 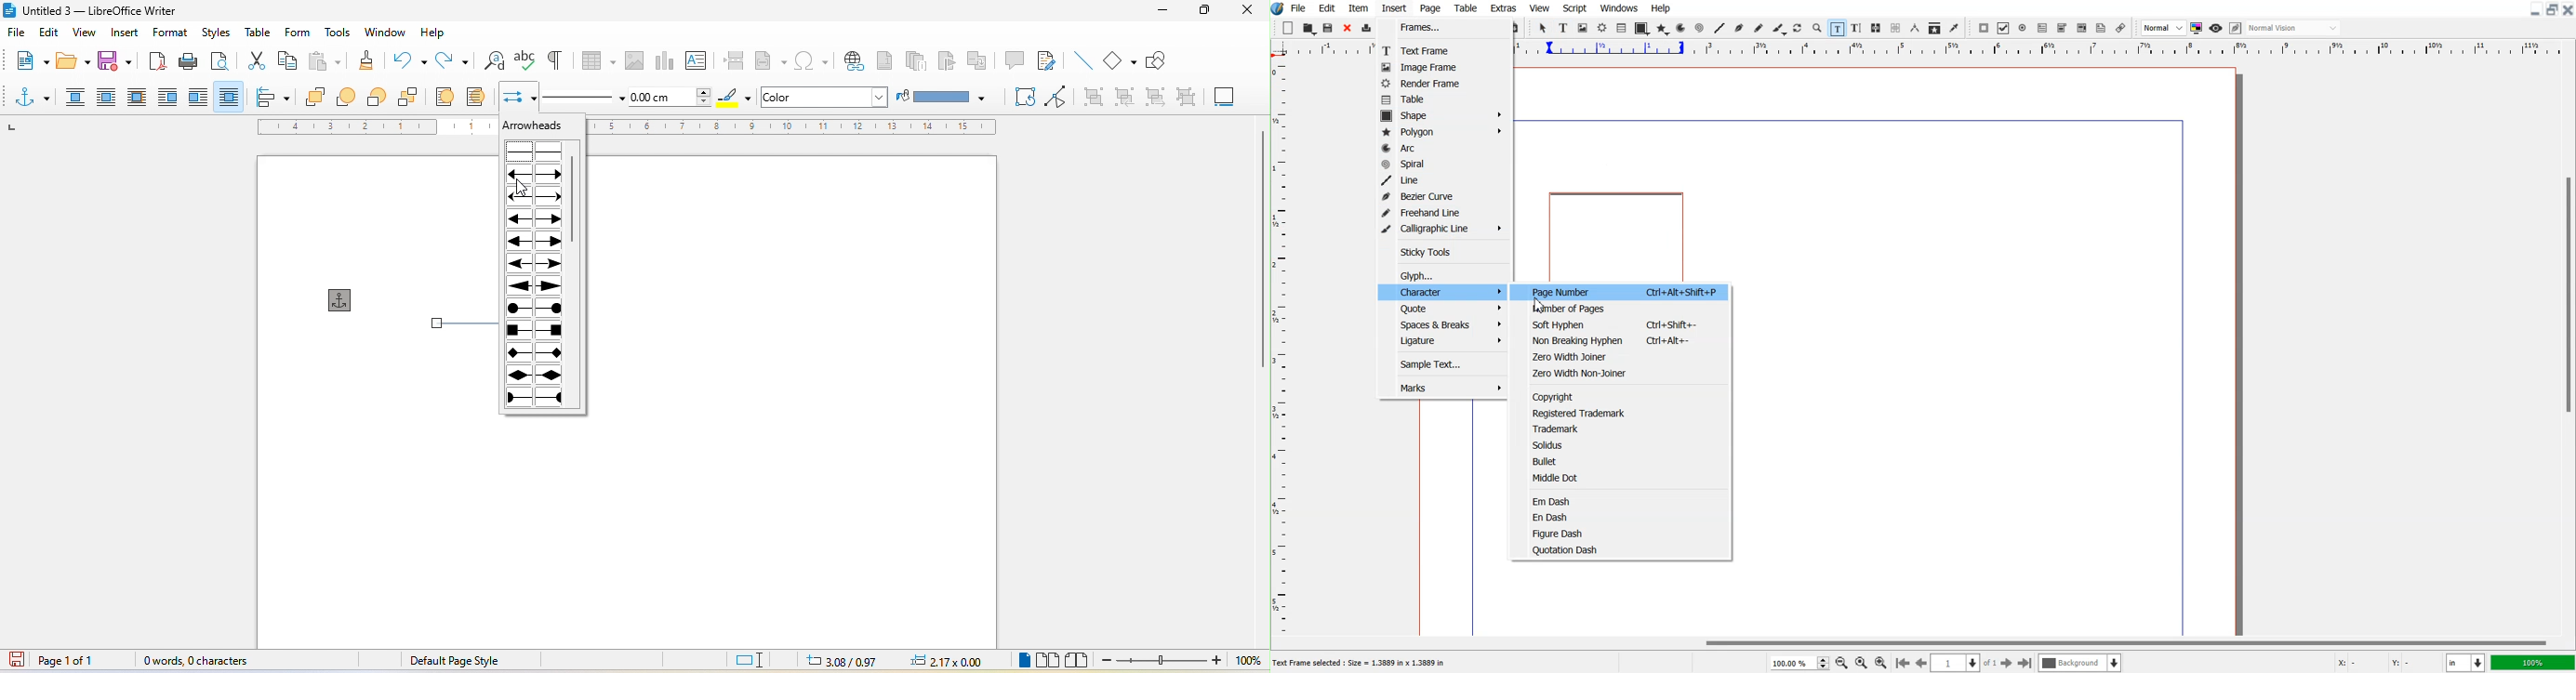 What do you see at coordinates (1857, 29) in the screenshot?
I see `Edit text with story` at bounding box center [1857, 29].